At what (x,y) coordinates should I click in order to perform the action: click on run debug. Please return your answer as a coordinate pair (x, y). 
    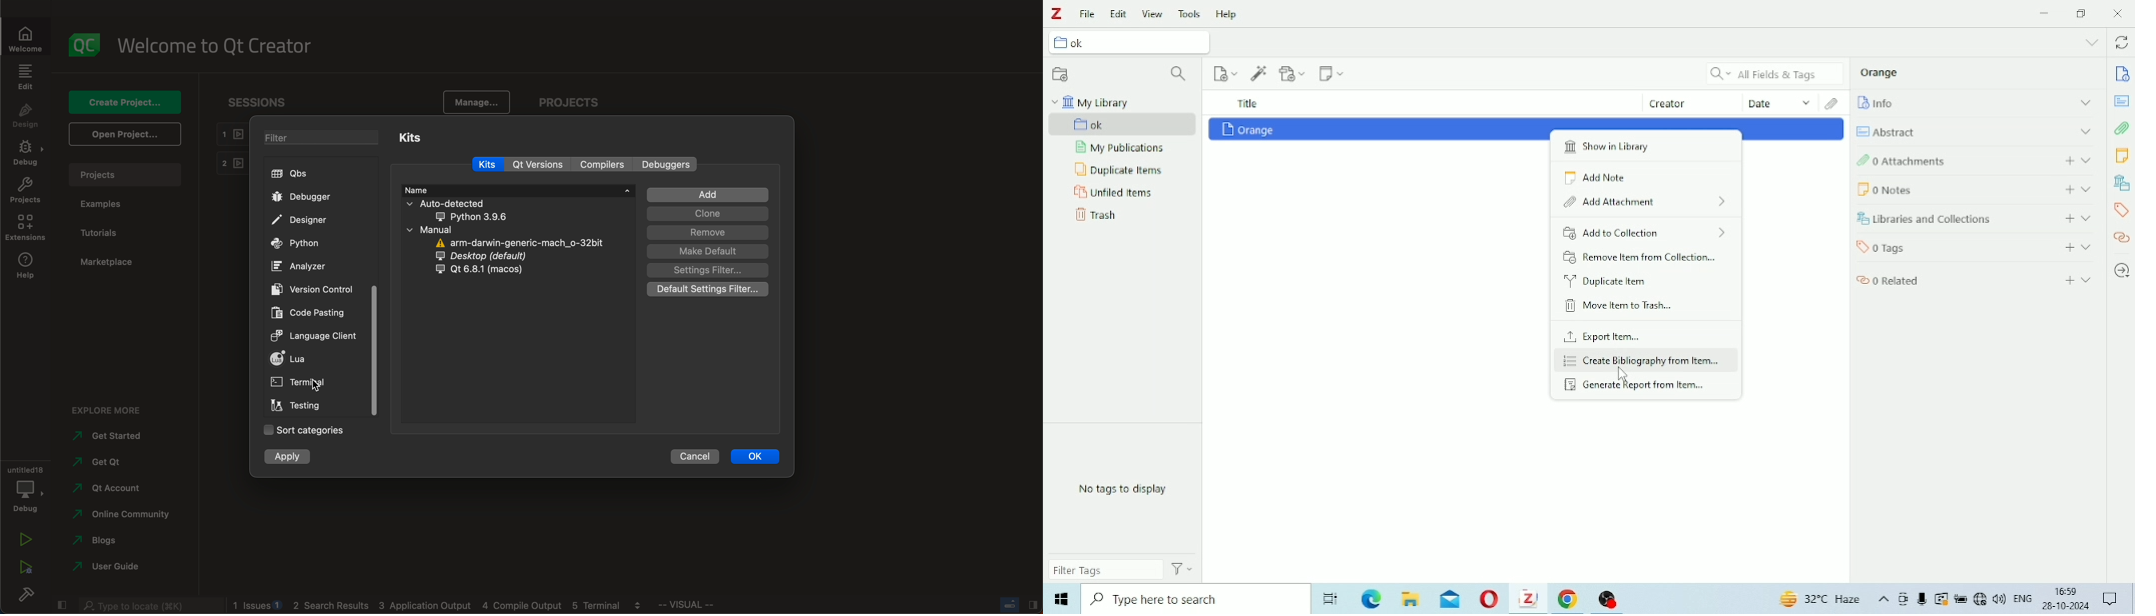
    Looking at the image, I should click on (24, 571).